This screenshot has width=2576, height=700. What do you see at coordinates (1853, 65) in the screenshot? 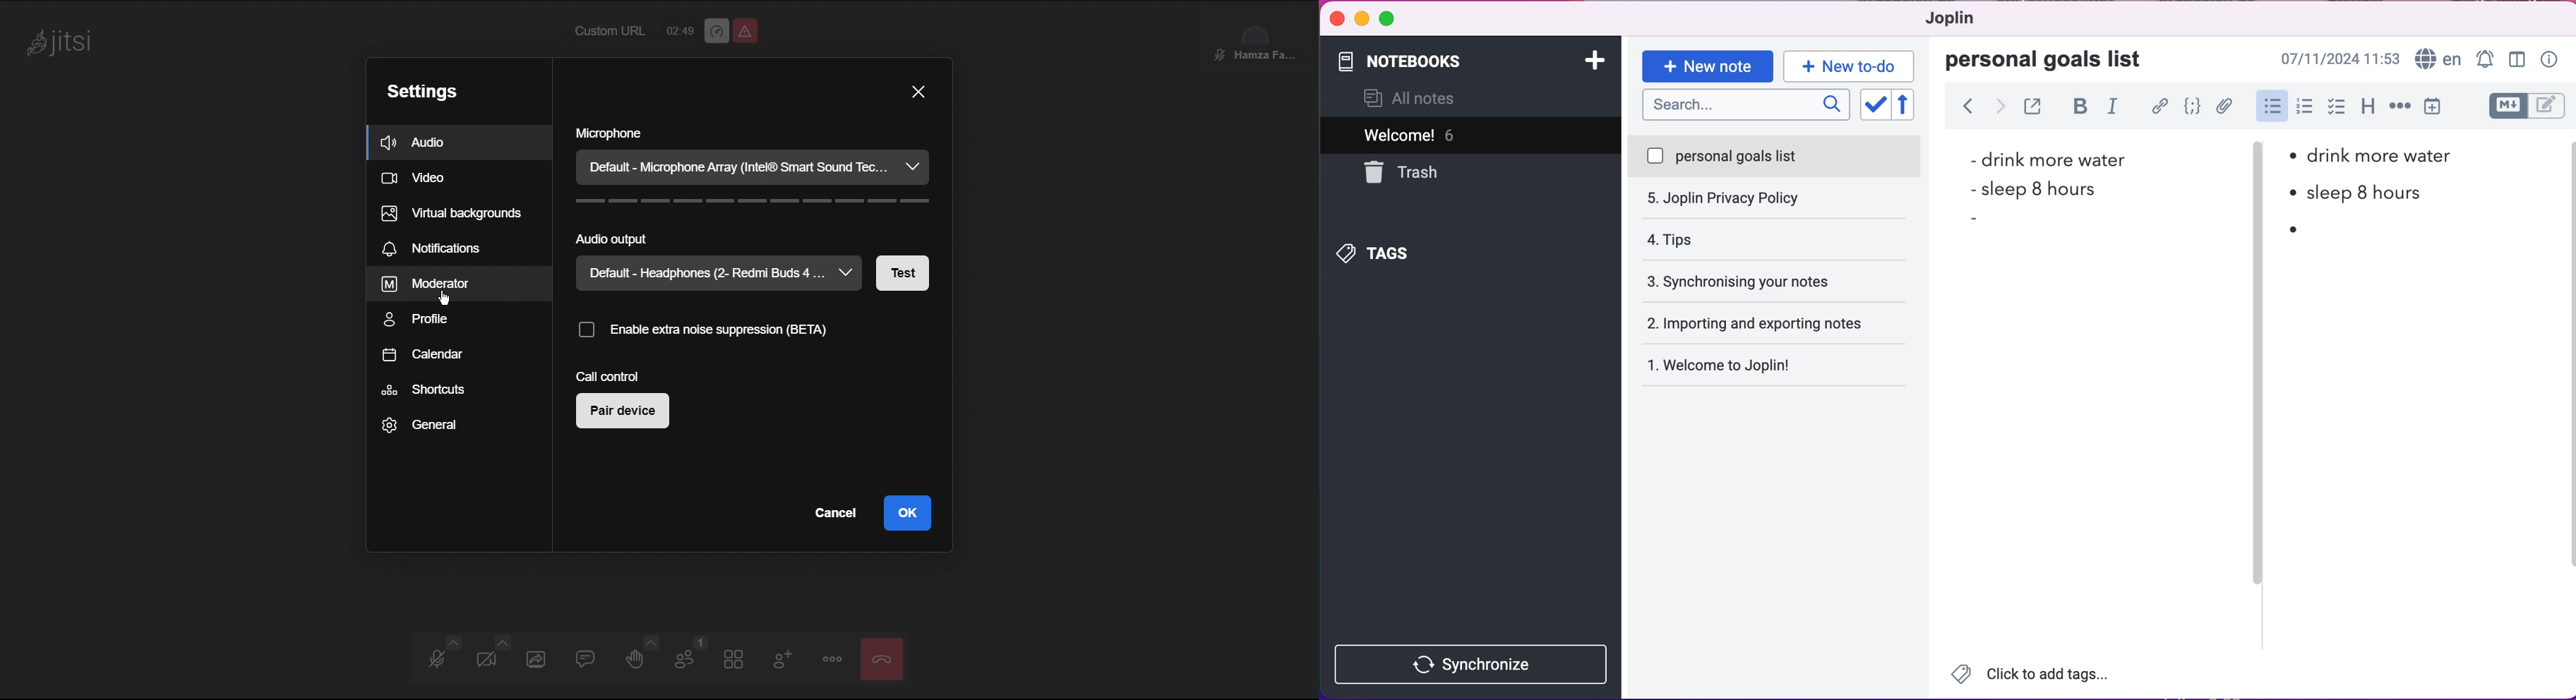
I see `new to-do` at bounding box center [1853, 65].